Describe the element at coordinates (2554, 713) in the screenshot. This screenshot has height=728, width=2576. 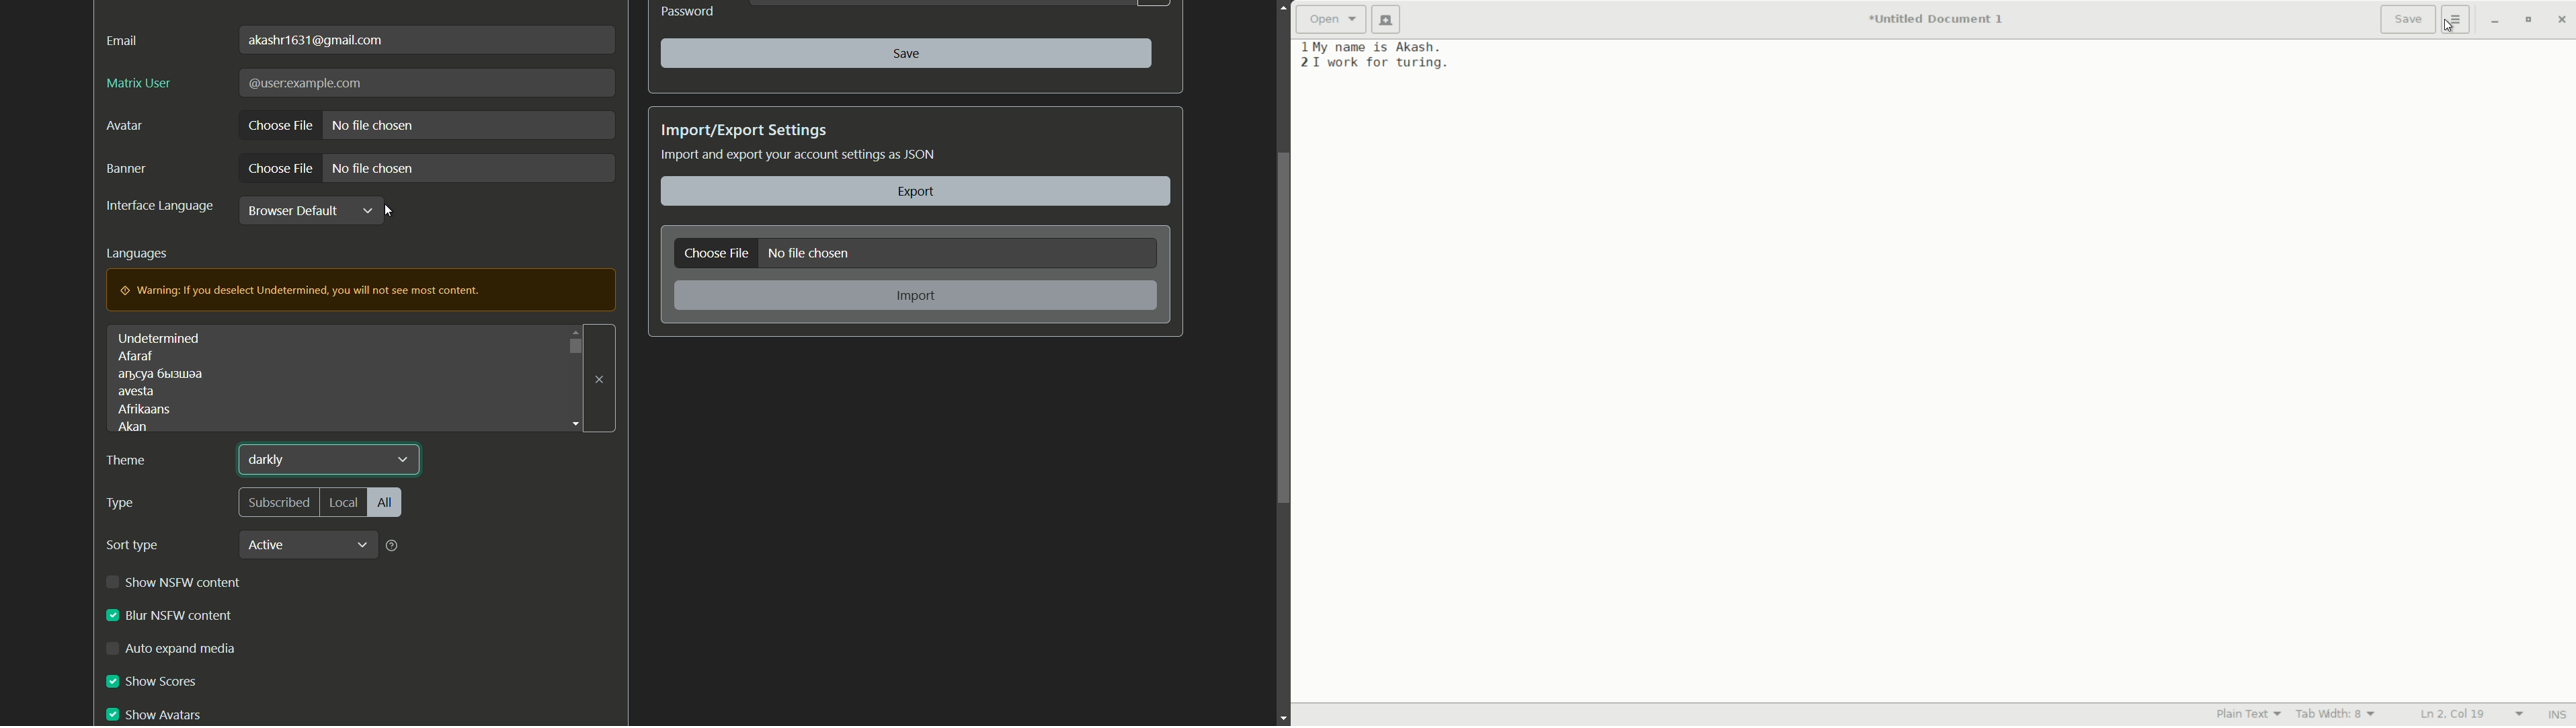
I see `ins` at that location.